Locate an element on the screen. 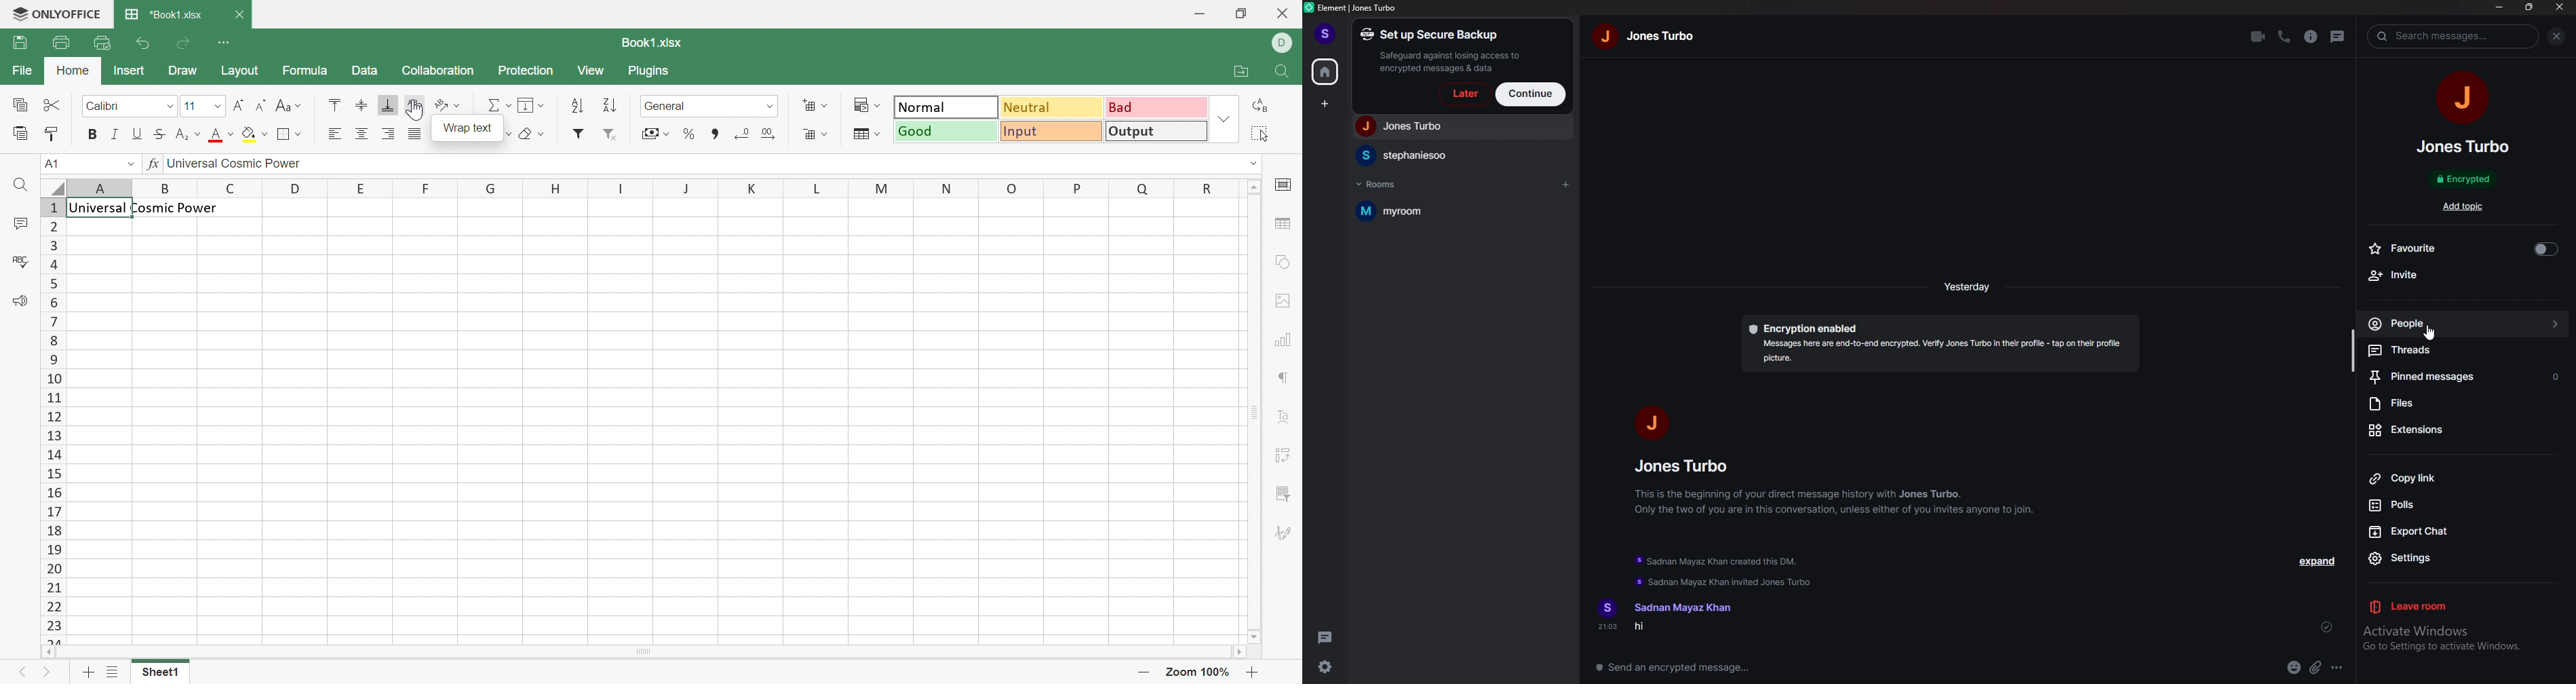  settings is located at coordinates (2462, 558).